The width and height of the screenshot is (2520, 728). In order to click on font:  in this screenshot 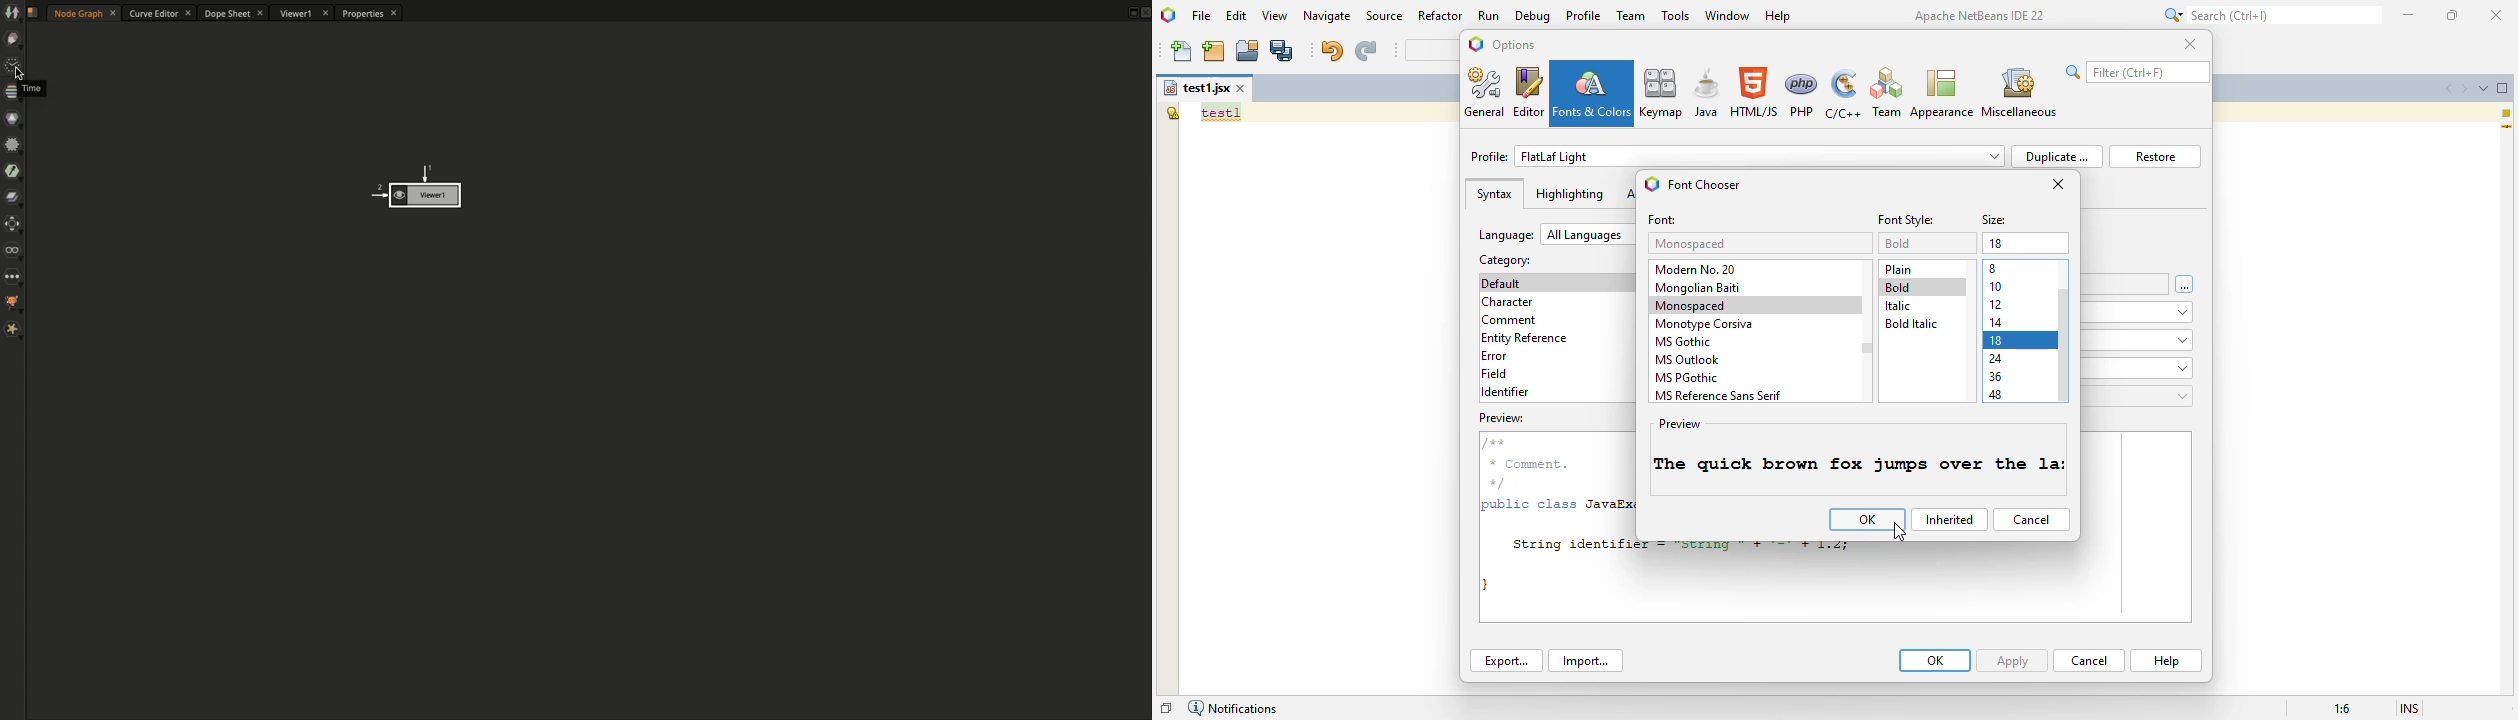, I will do `click(1663, 221)`.